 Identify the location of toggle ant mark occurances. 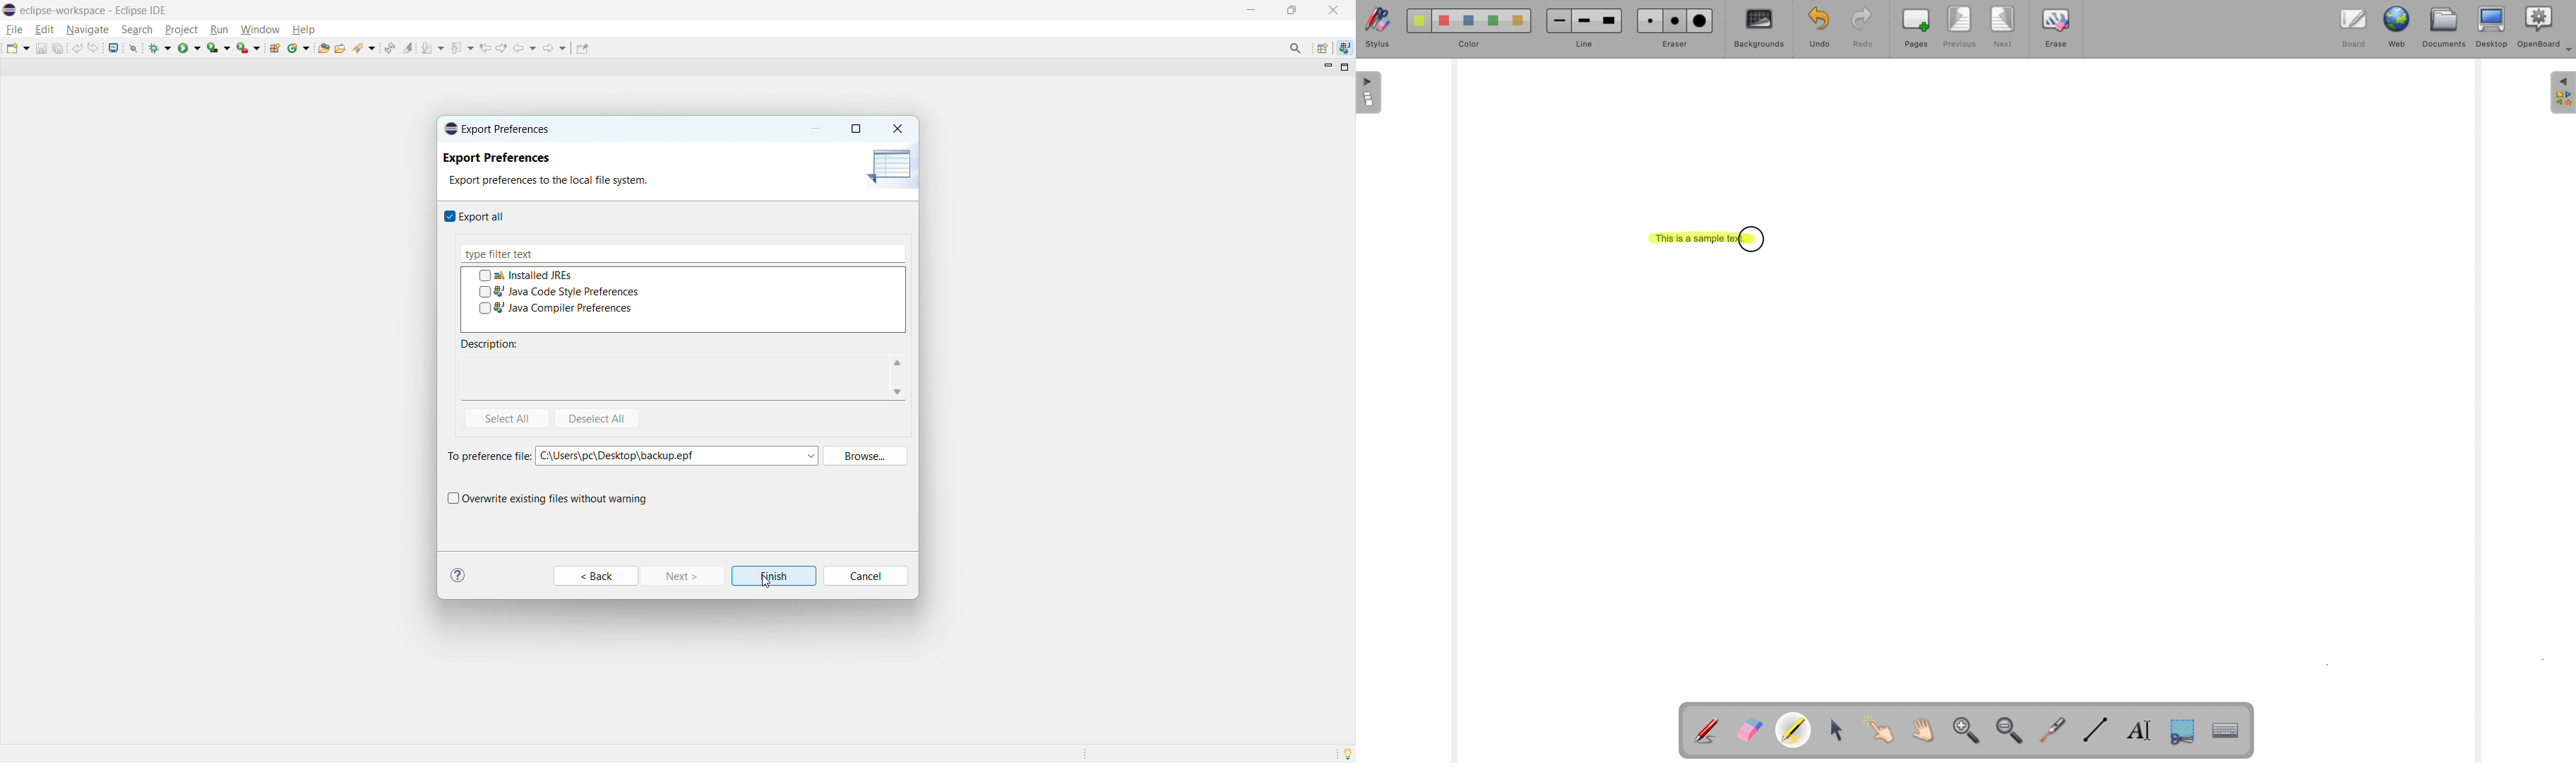
(408, 47).